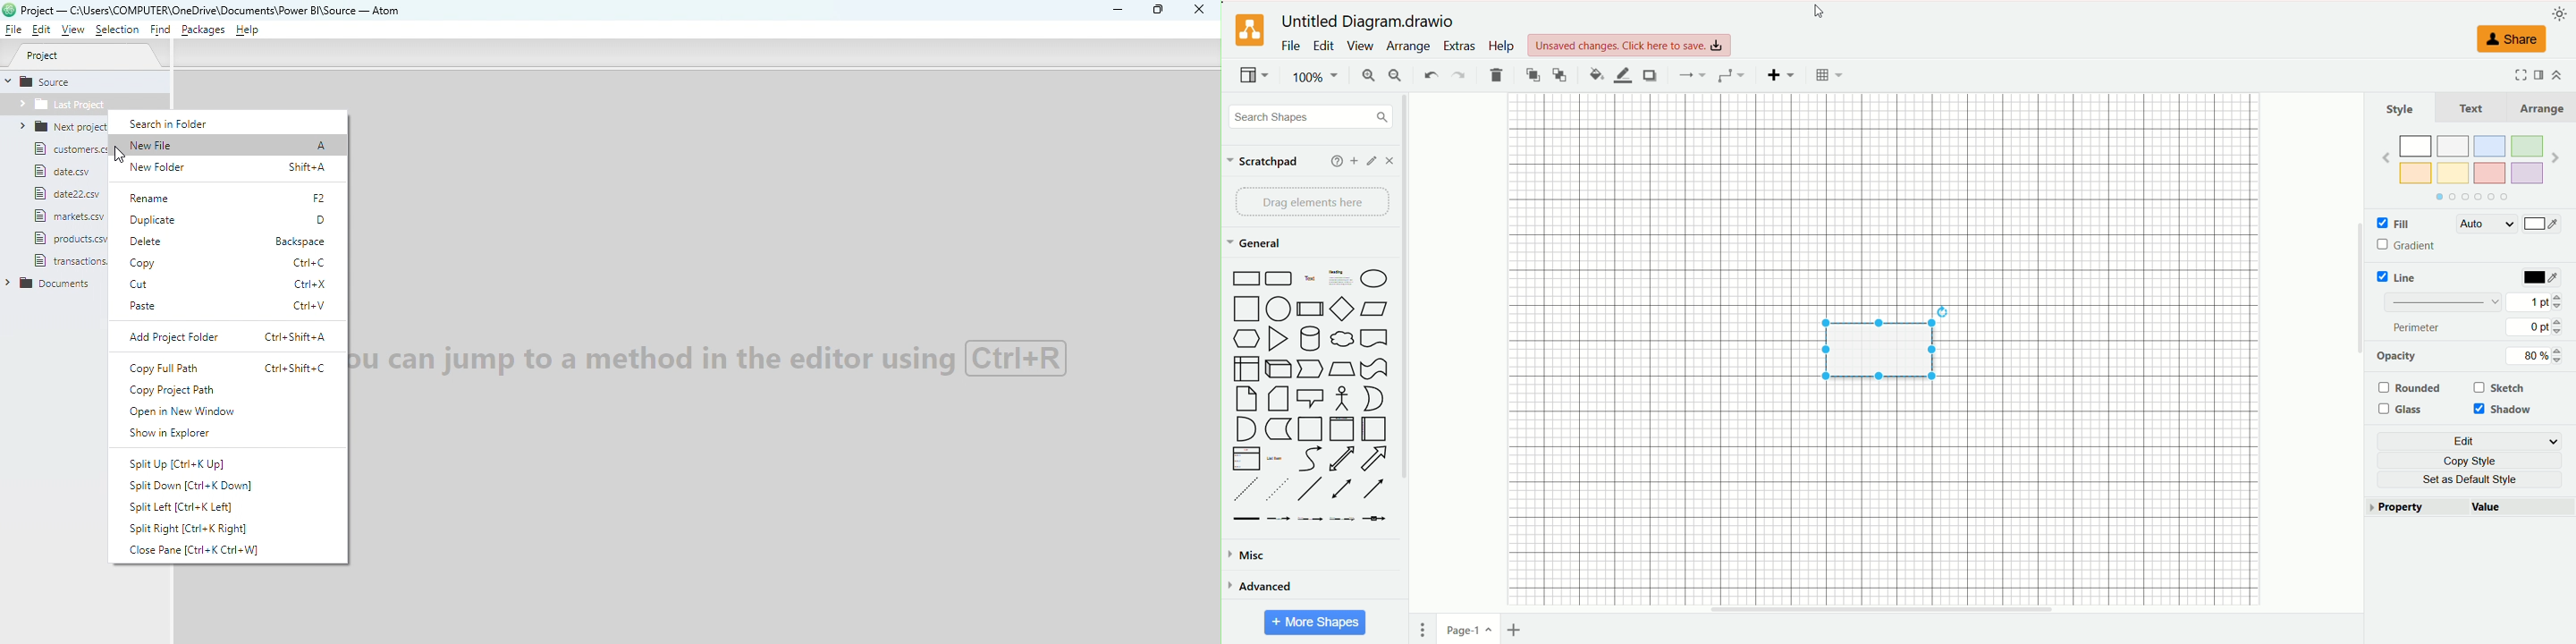  What do you see at coordinates (1731, 76) in the screenshot?
I see `waypoint` at bounding box center [1731, 76].